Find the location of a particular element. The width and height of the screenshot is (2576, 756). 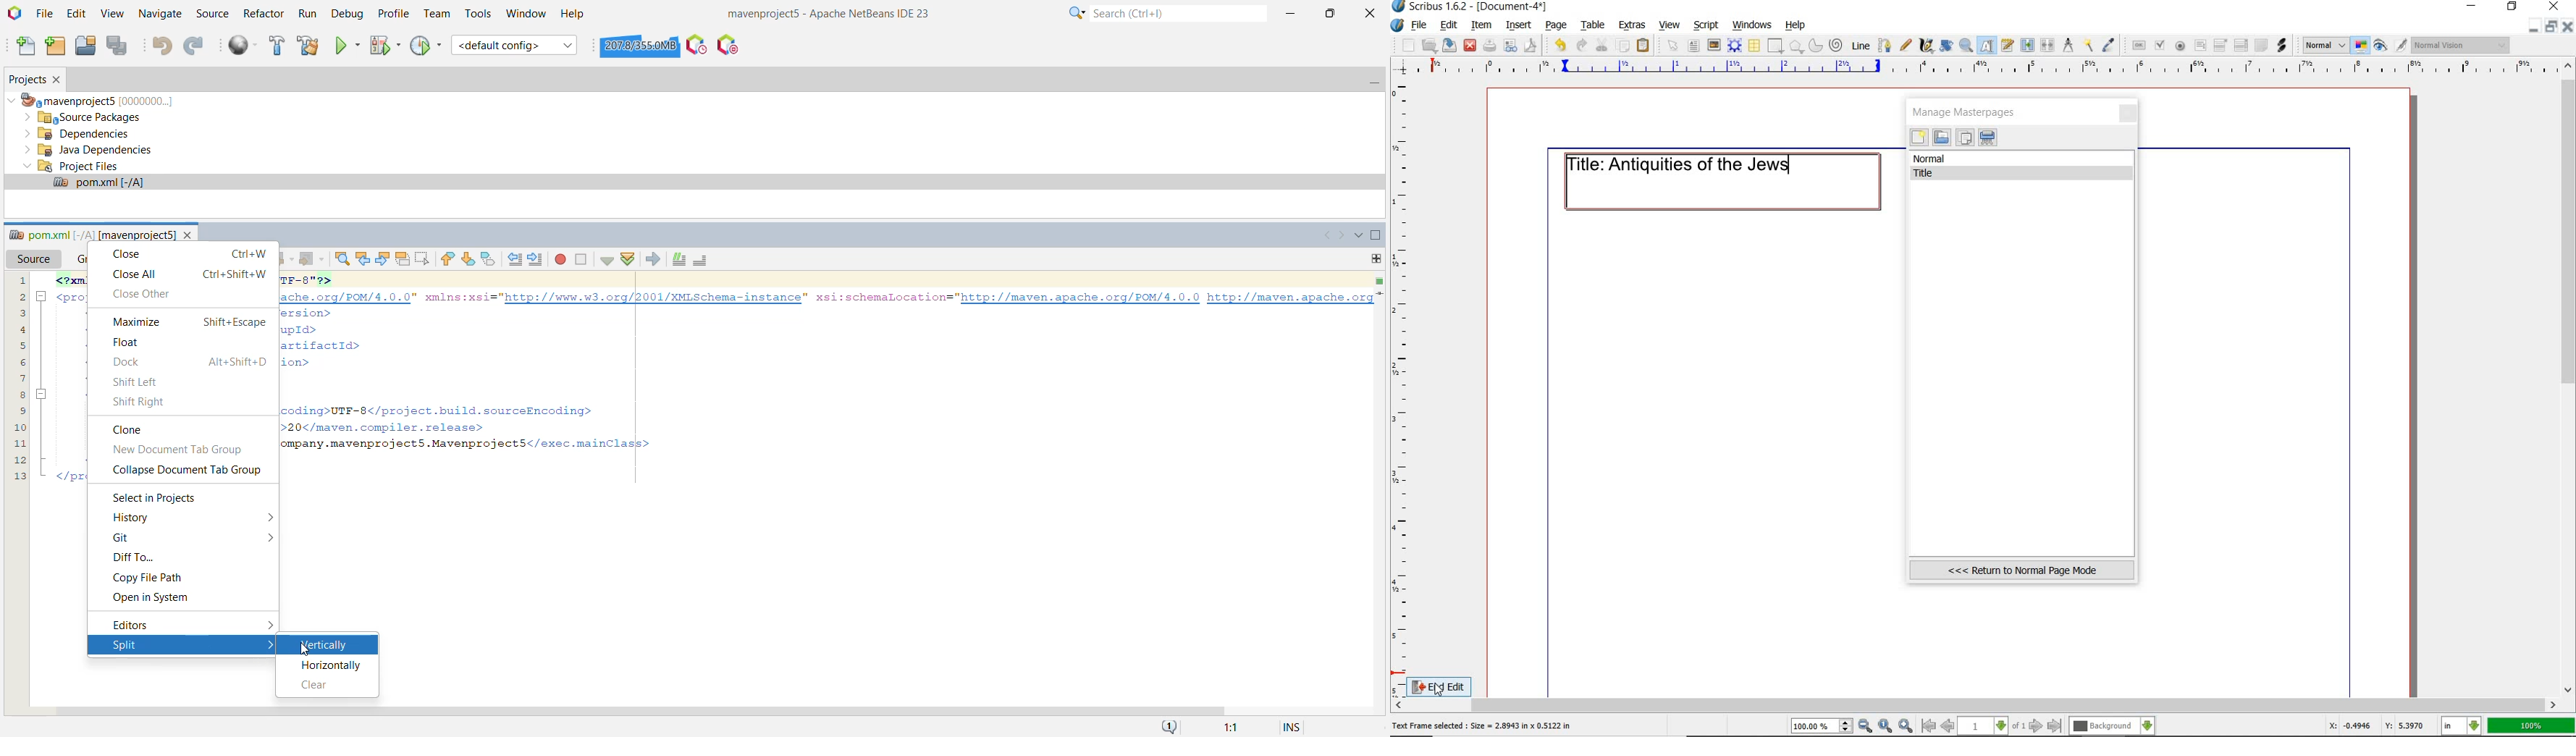

delete the selected masterpages is located at coordinates (1988, 138).